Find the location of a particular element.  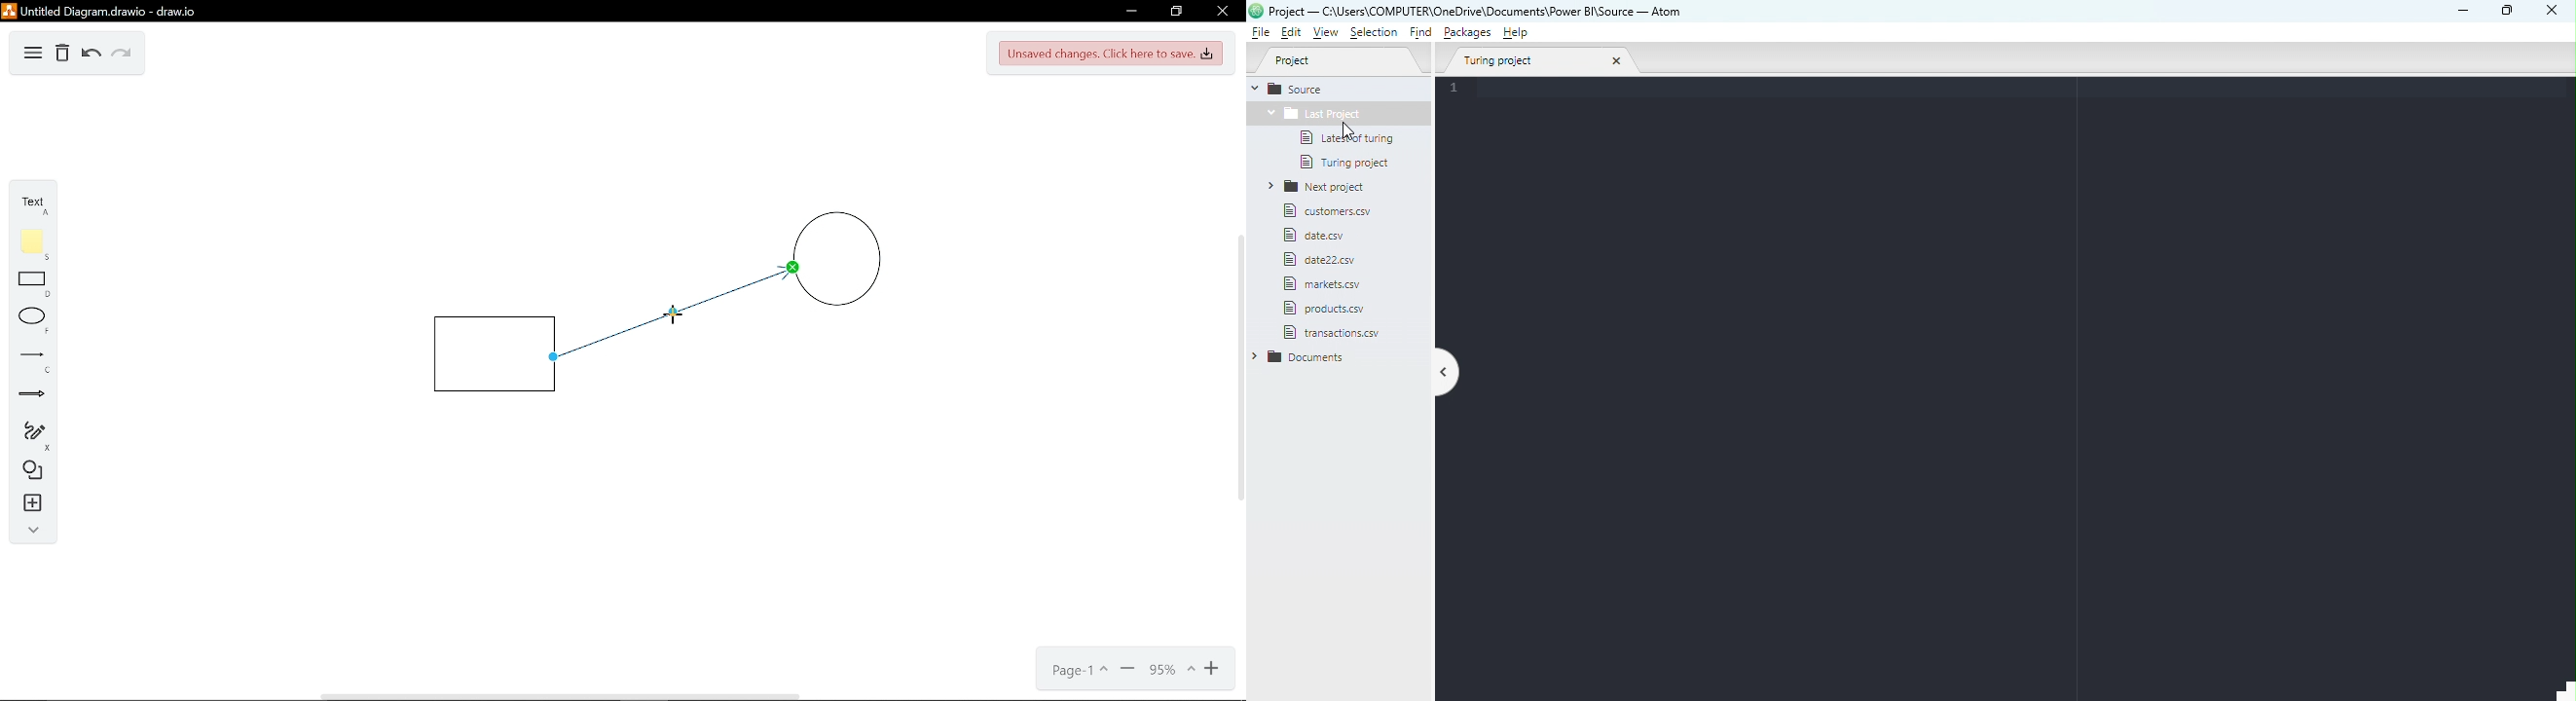

Close is located at coordinates (2552, 12).